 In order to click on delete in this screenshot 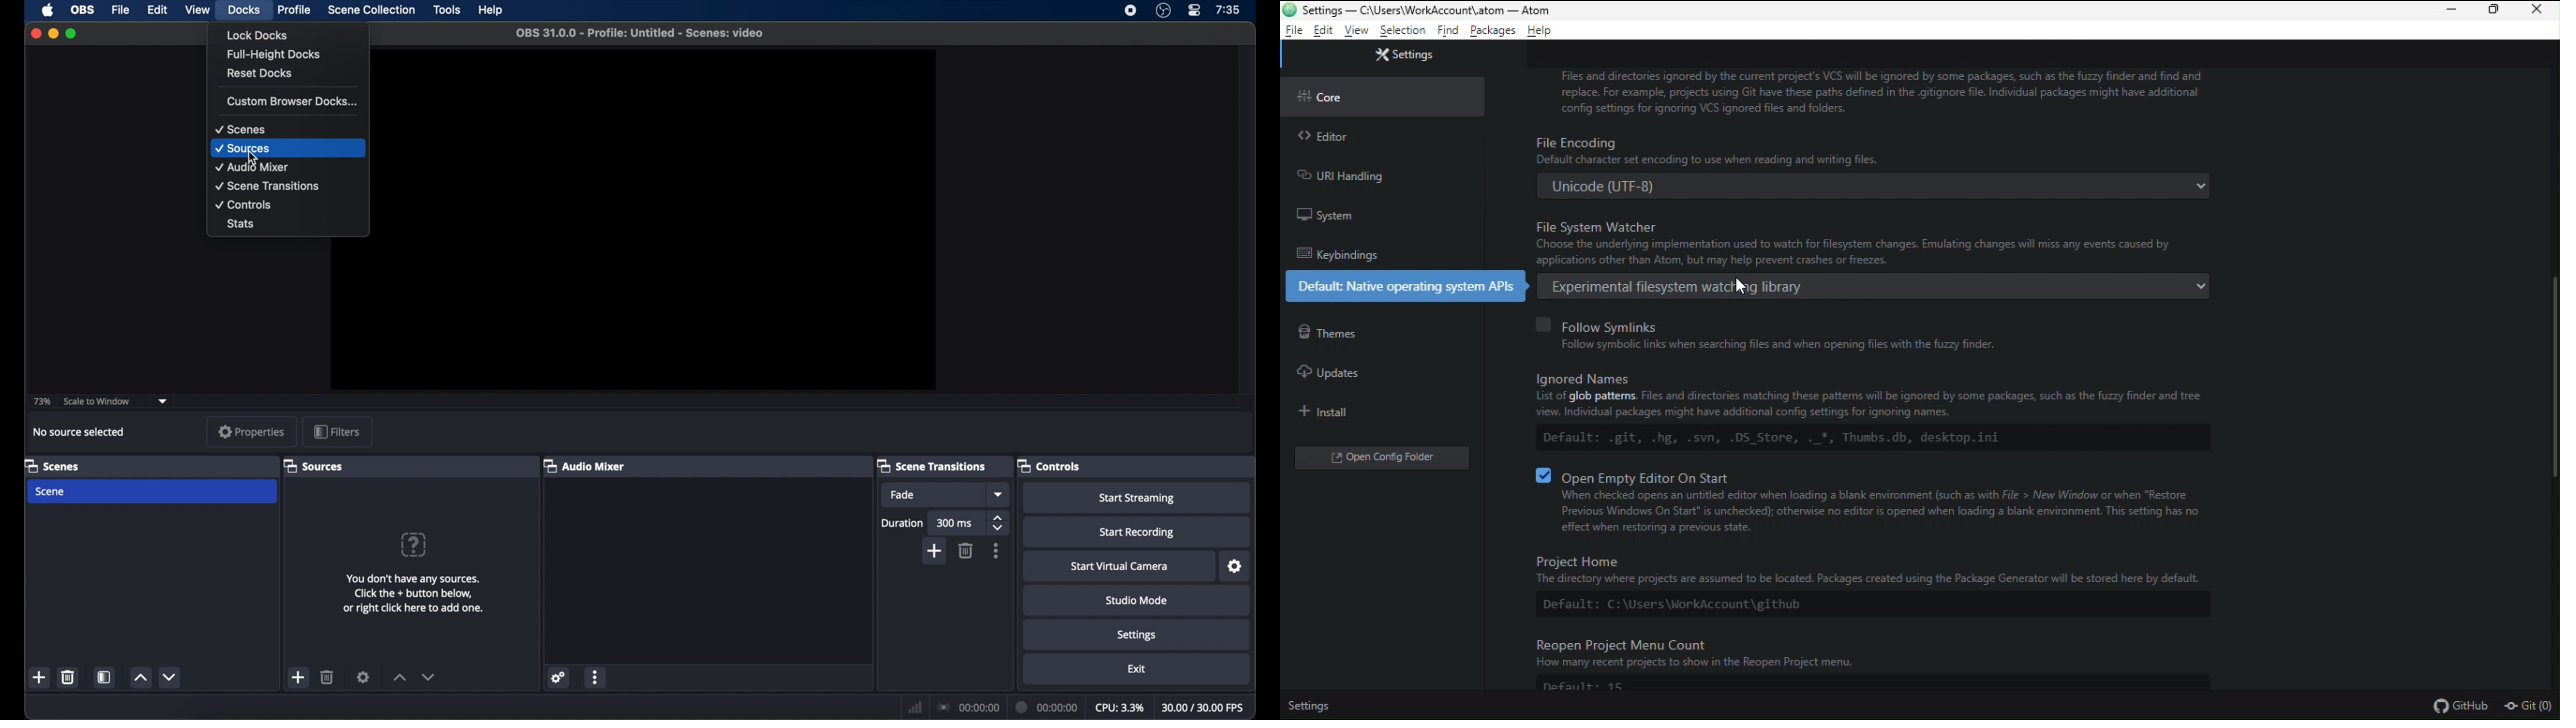, I will do `click(327, 677)`.